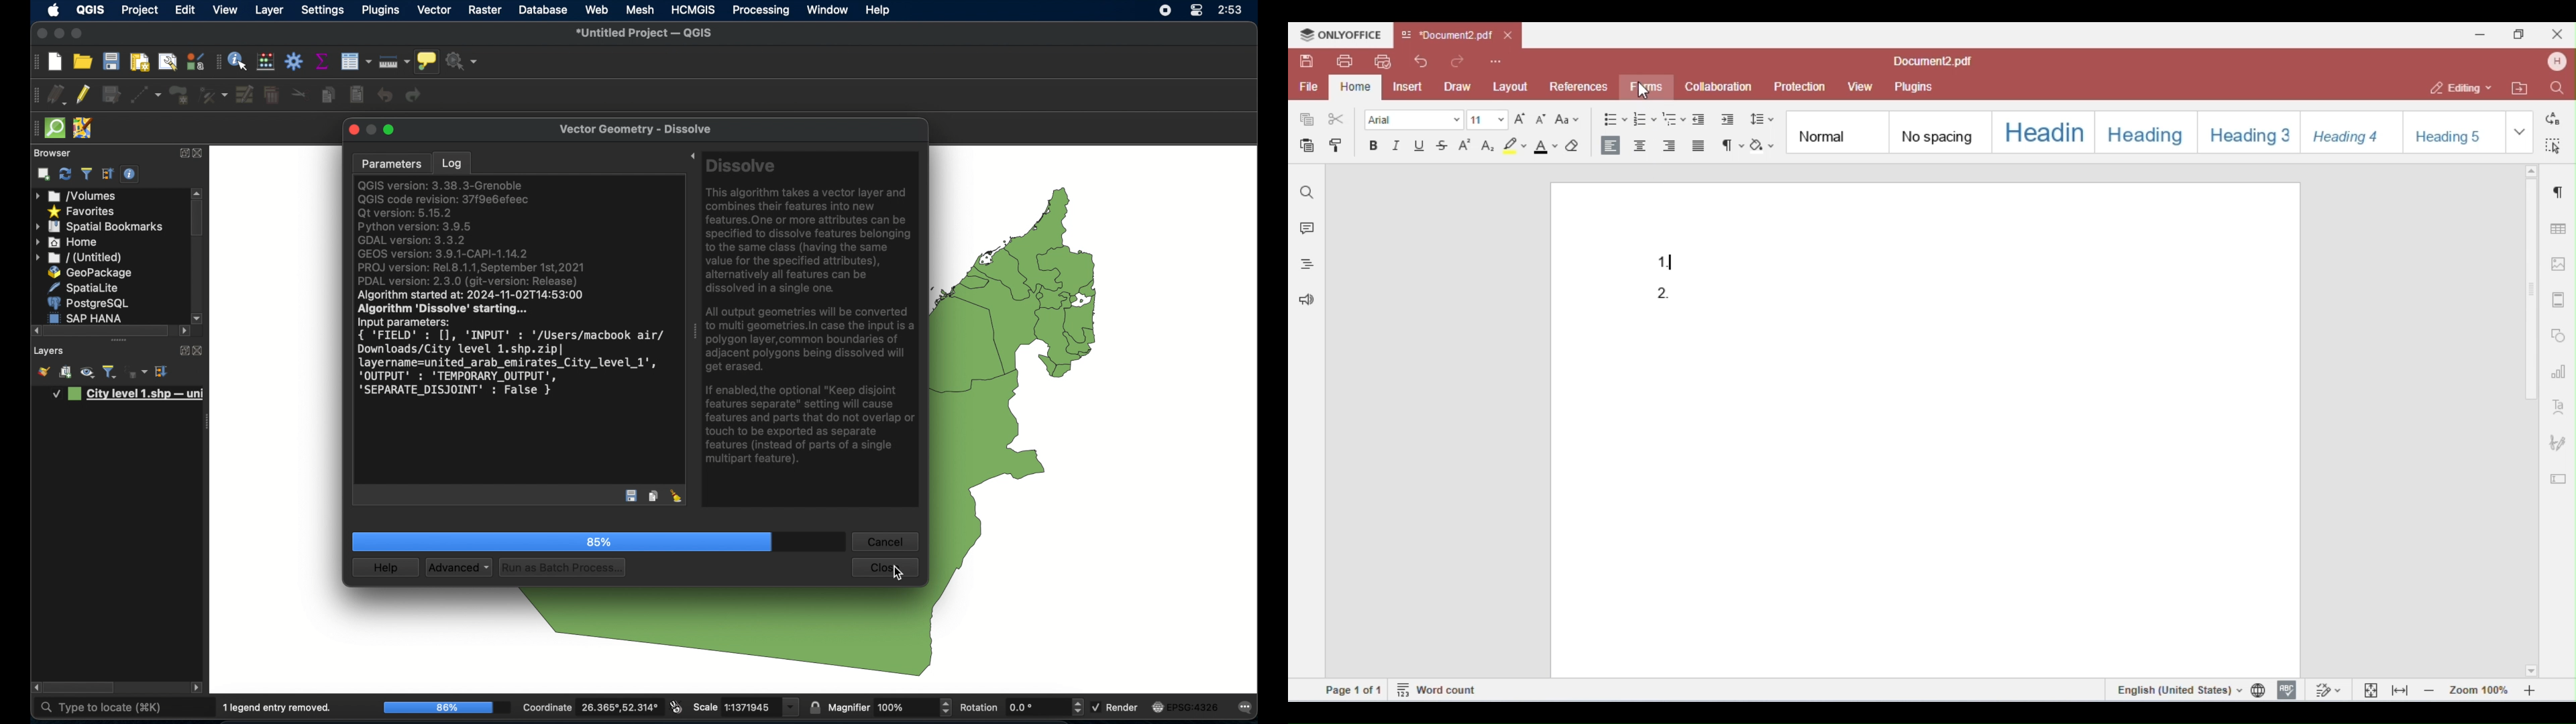 Image resolution: width=2576 pixels, height=728 pixels. Describe the element at coordinates (44, 174) in the screenshot. I see `add selected layers` at that location.